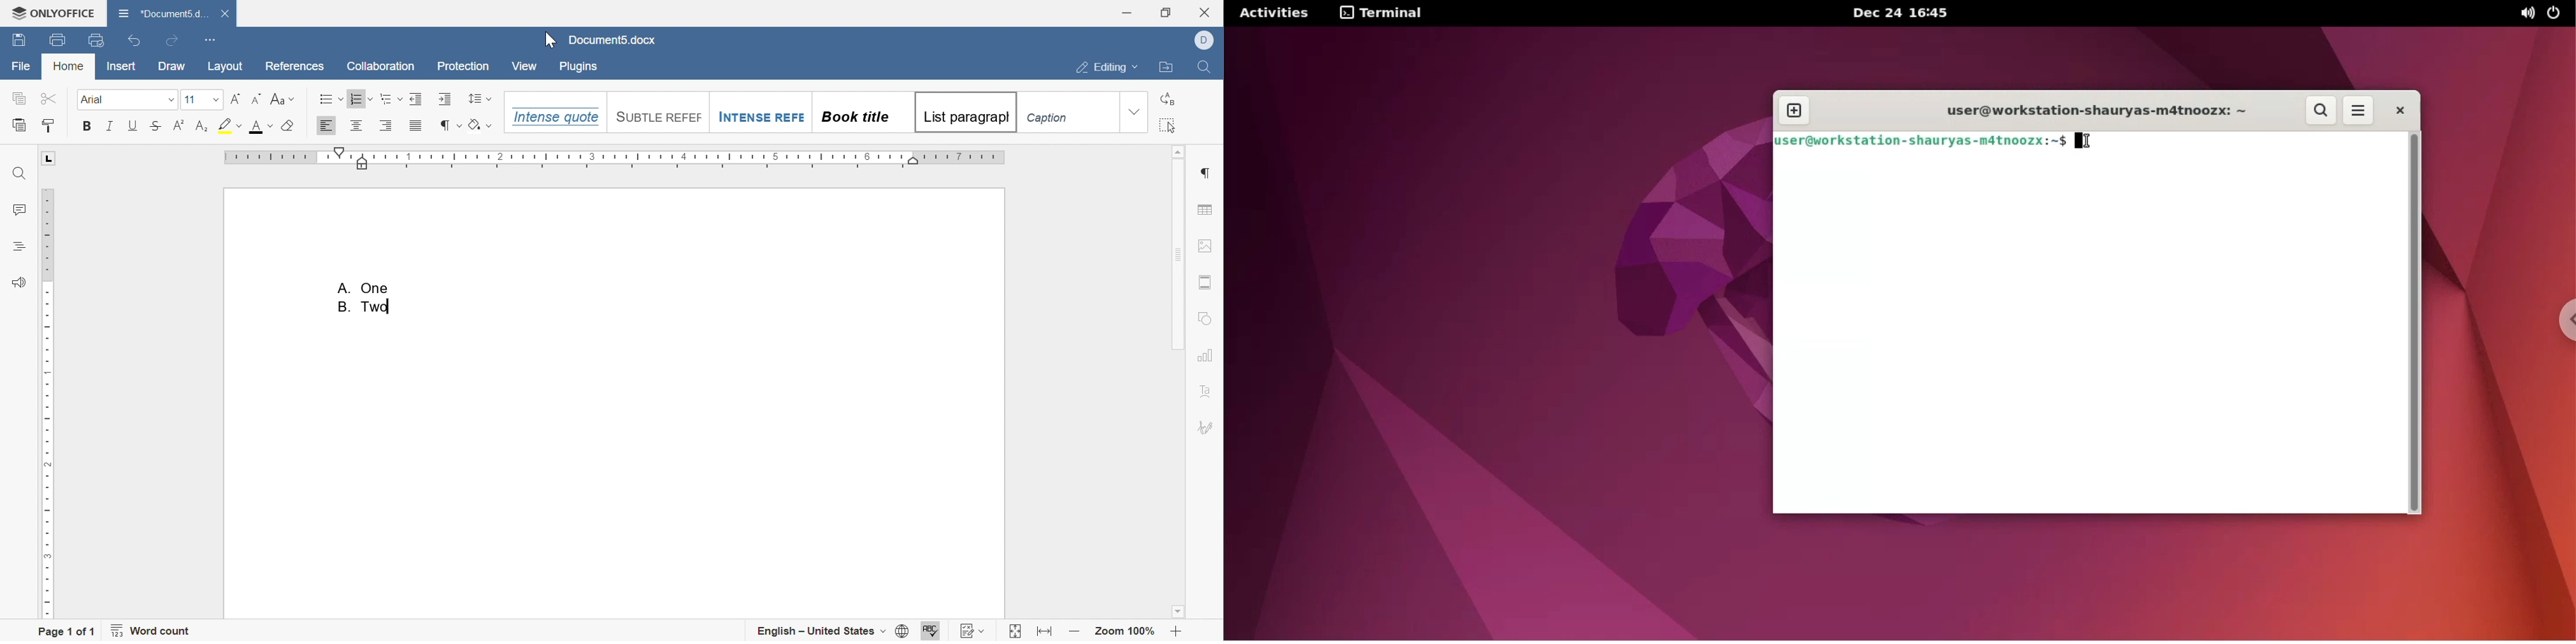  What do you see at coordinates (231, 125) in the screenshot?
I see `highlight color` at bounding box center [231, 125].